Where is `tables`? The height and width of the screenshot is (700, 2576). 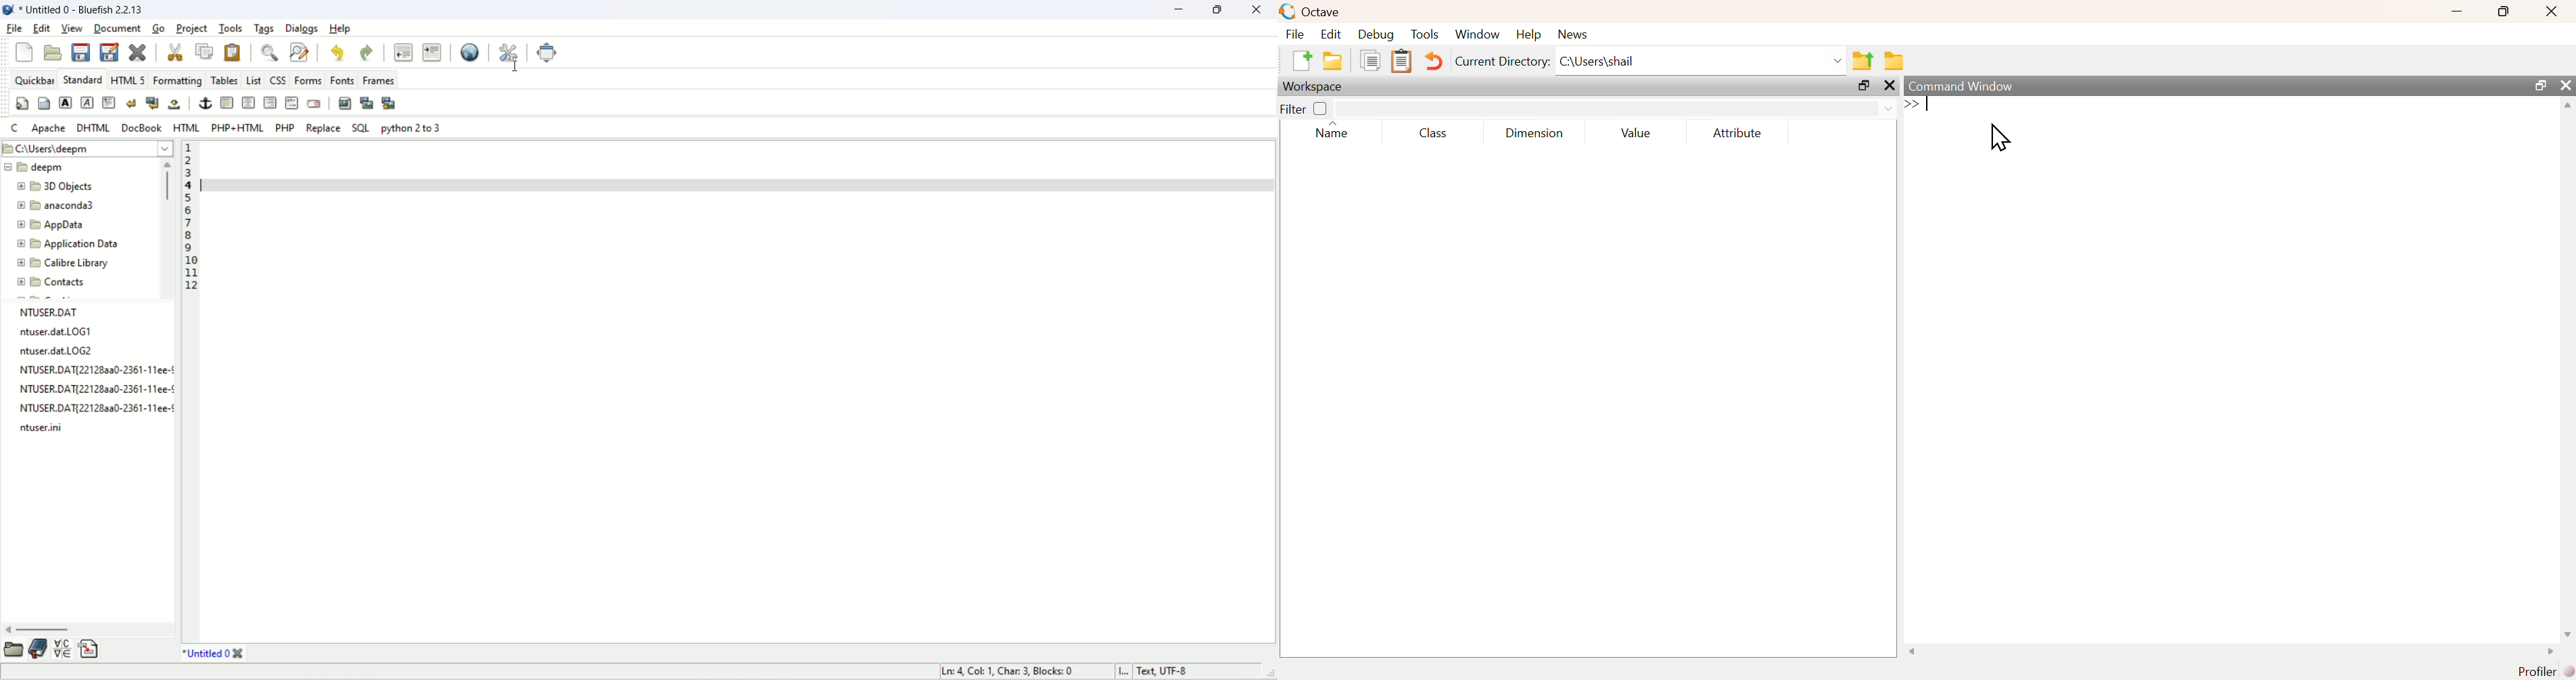 tables is located at coordinates (225, 80).